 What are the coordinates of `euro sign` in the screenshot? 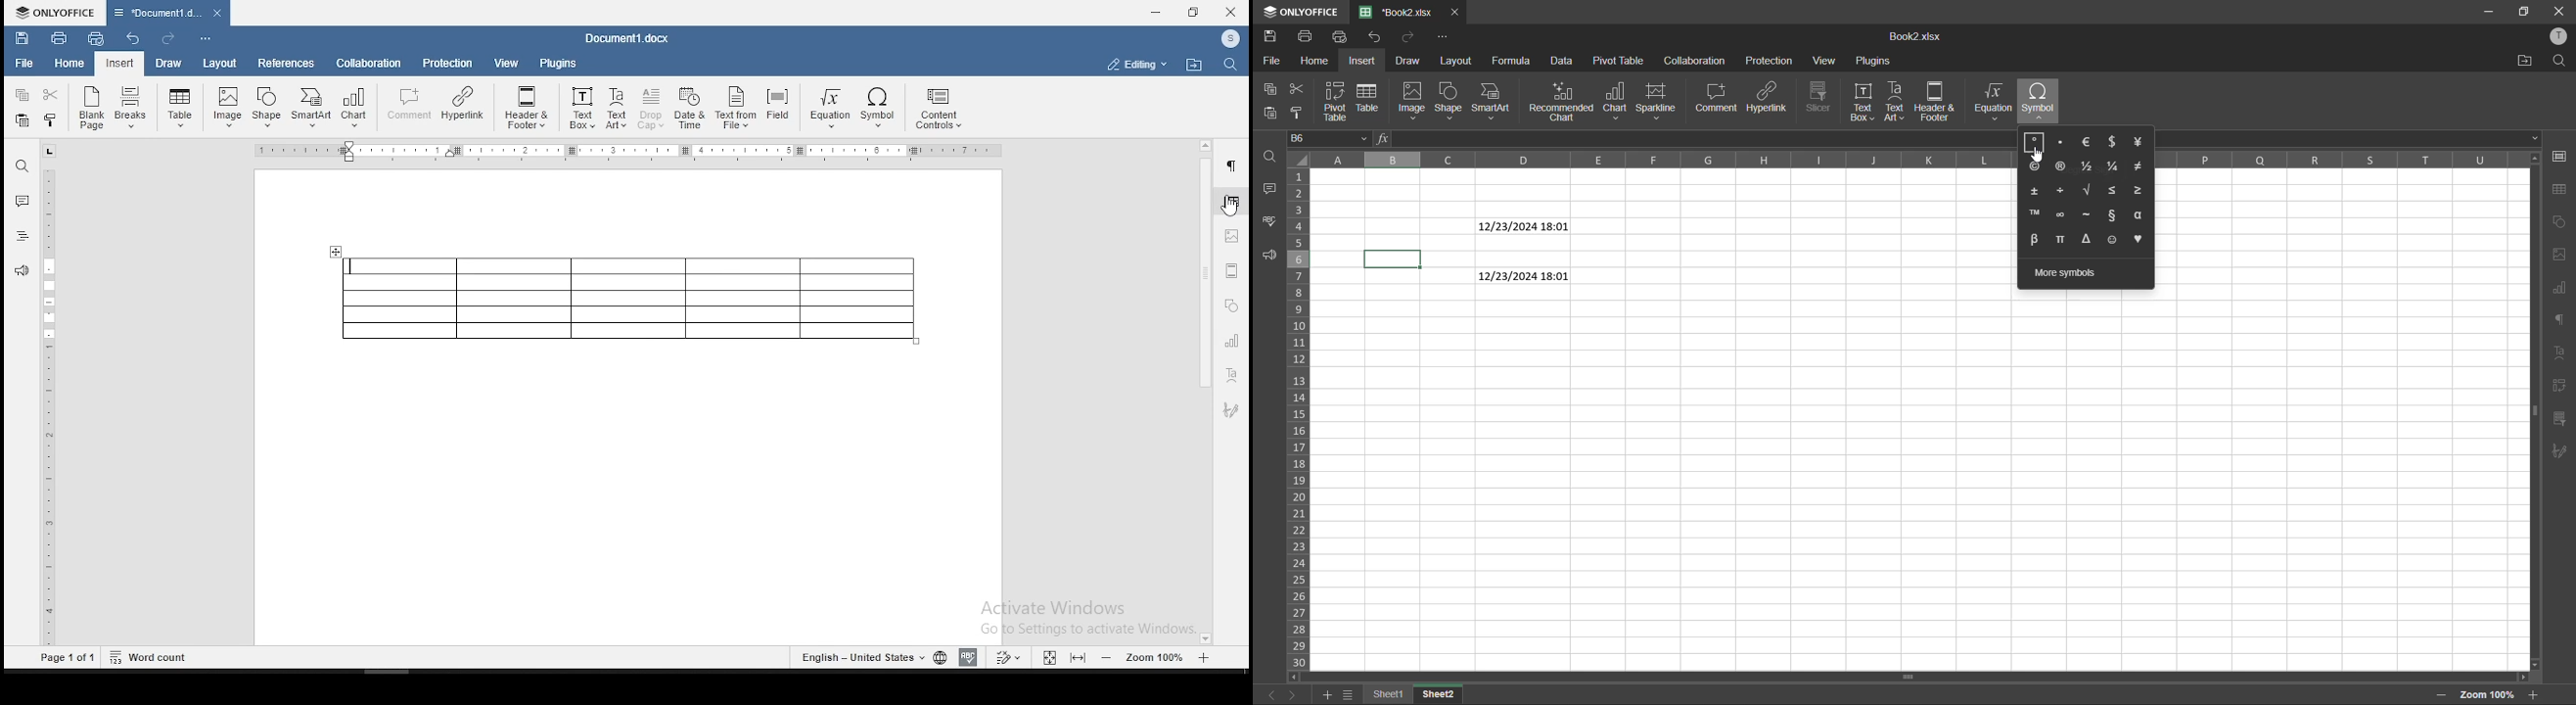 It's located at (2090, 142).